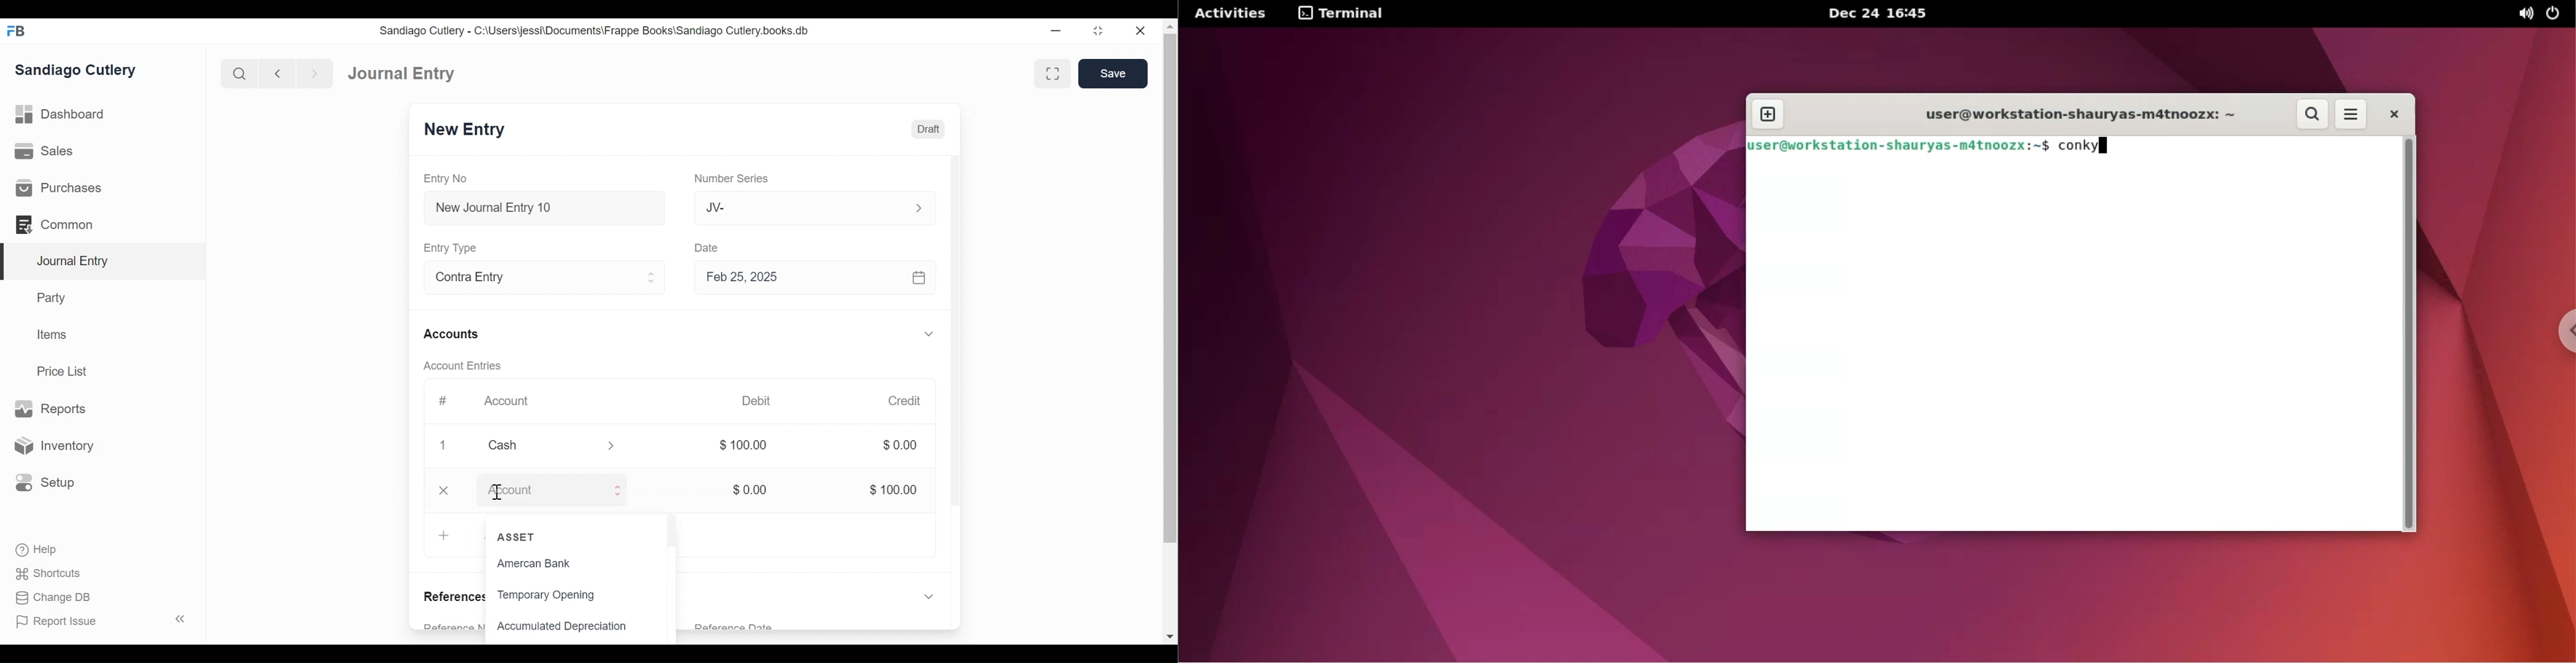 This screenshot has height=672, width=2576. What do you see at coordinates (468, 131) in the screenshot?
I see `New Entry` at bounding box center [468, 131].